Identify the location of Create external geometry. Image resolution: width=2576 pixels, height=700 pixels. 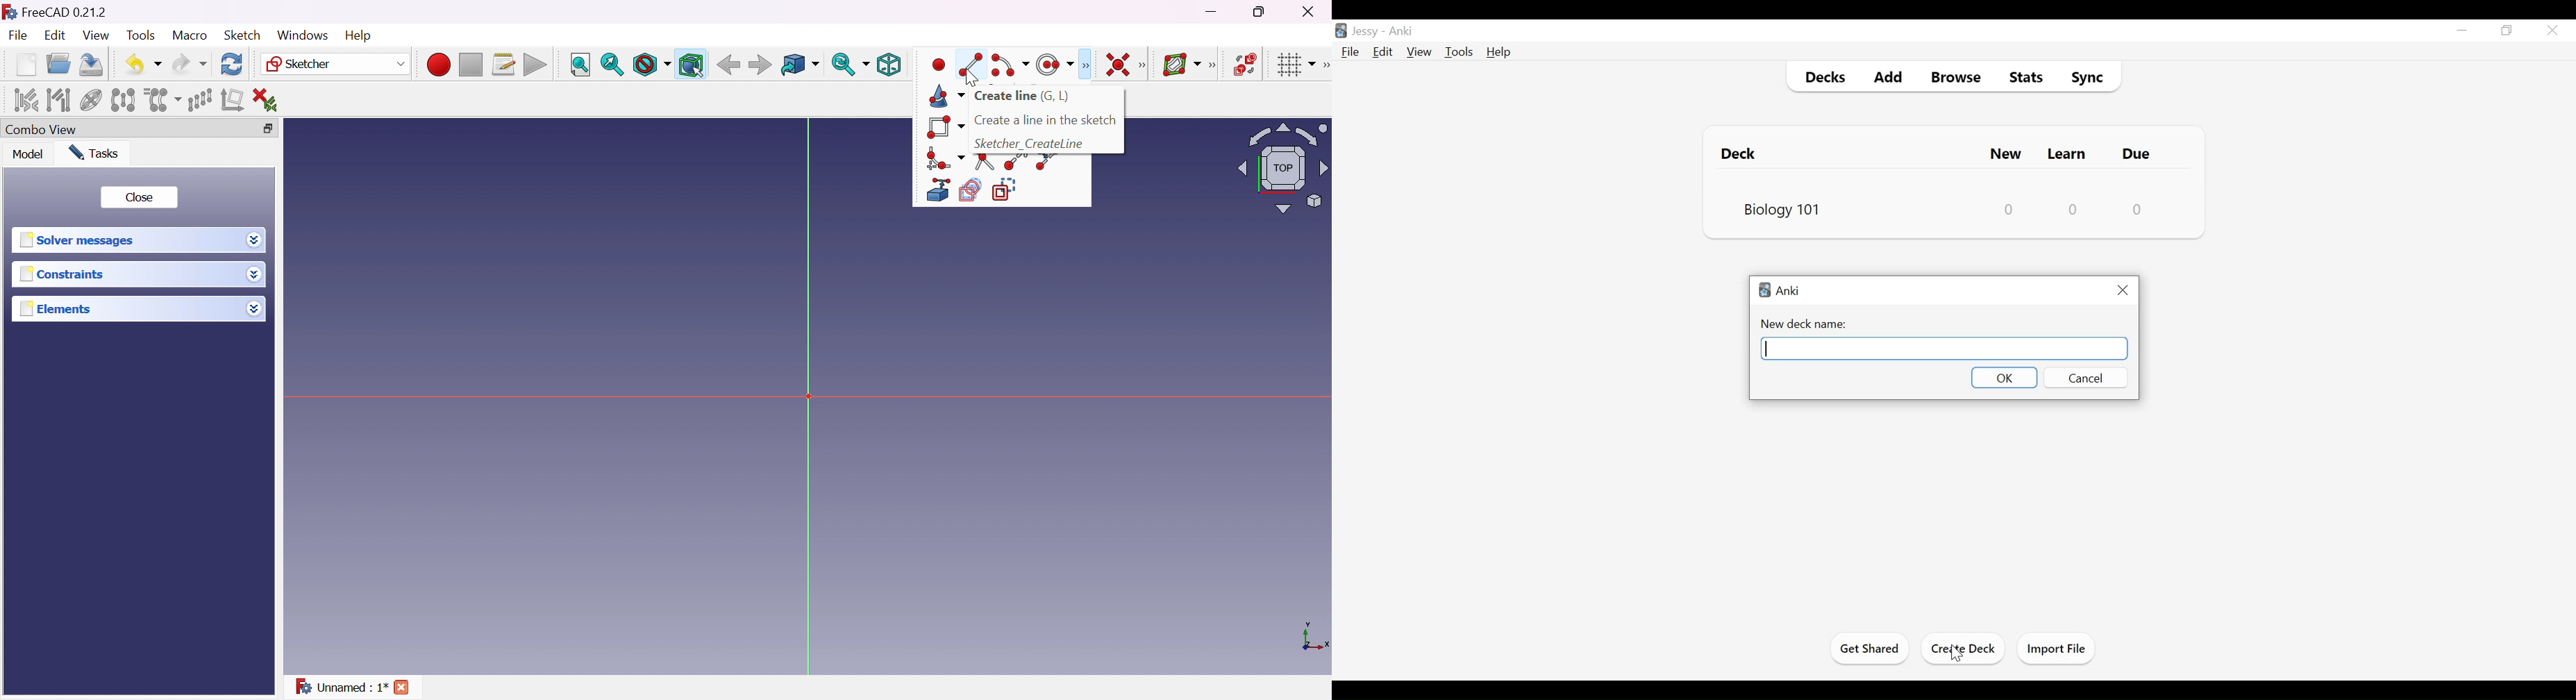
(937, 190).